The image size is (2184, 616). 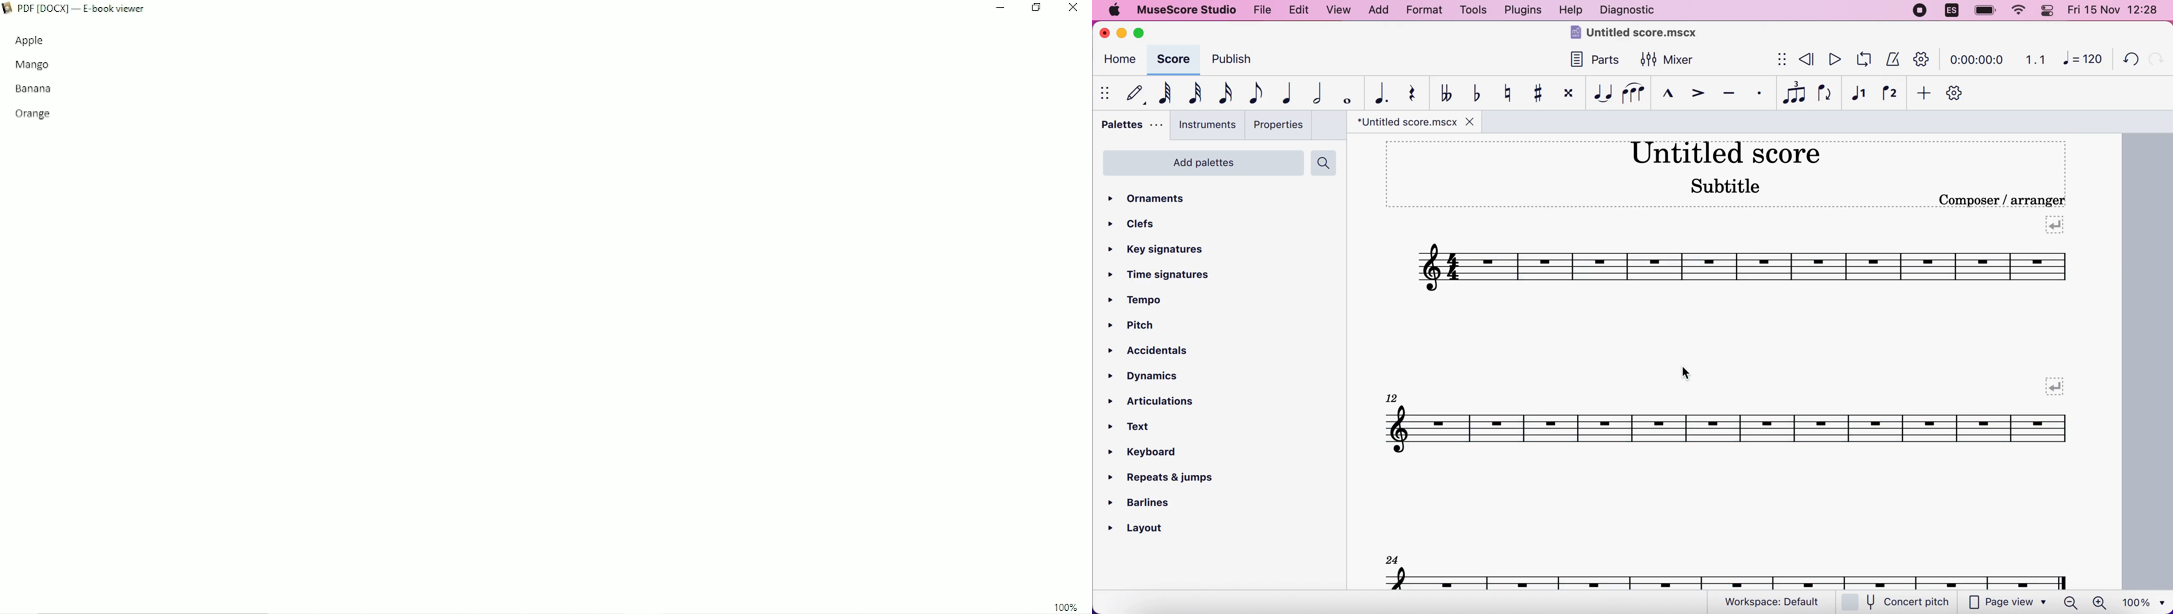 I want to click on rest, so click(x=1407, y=93).